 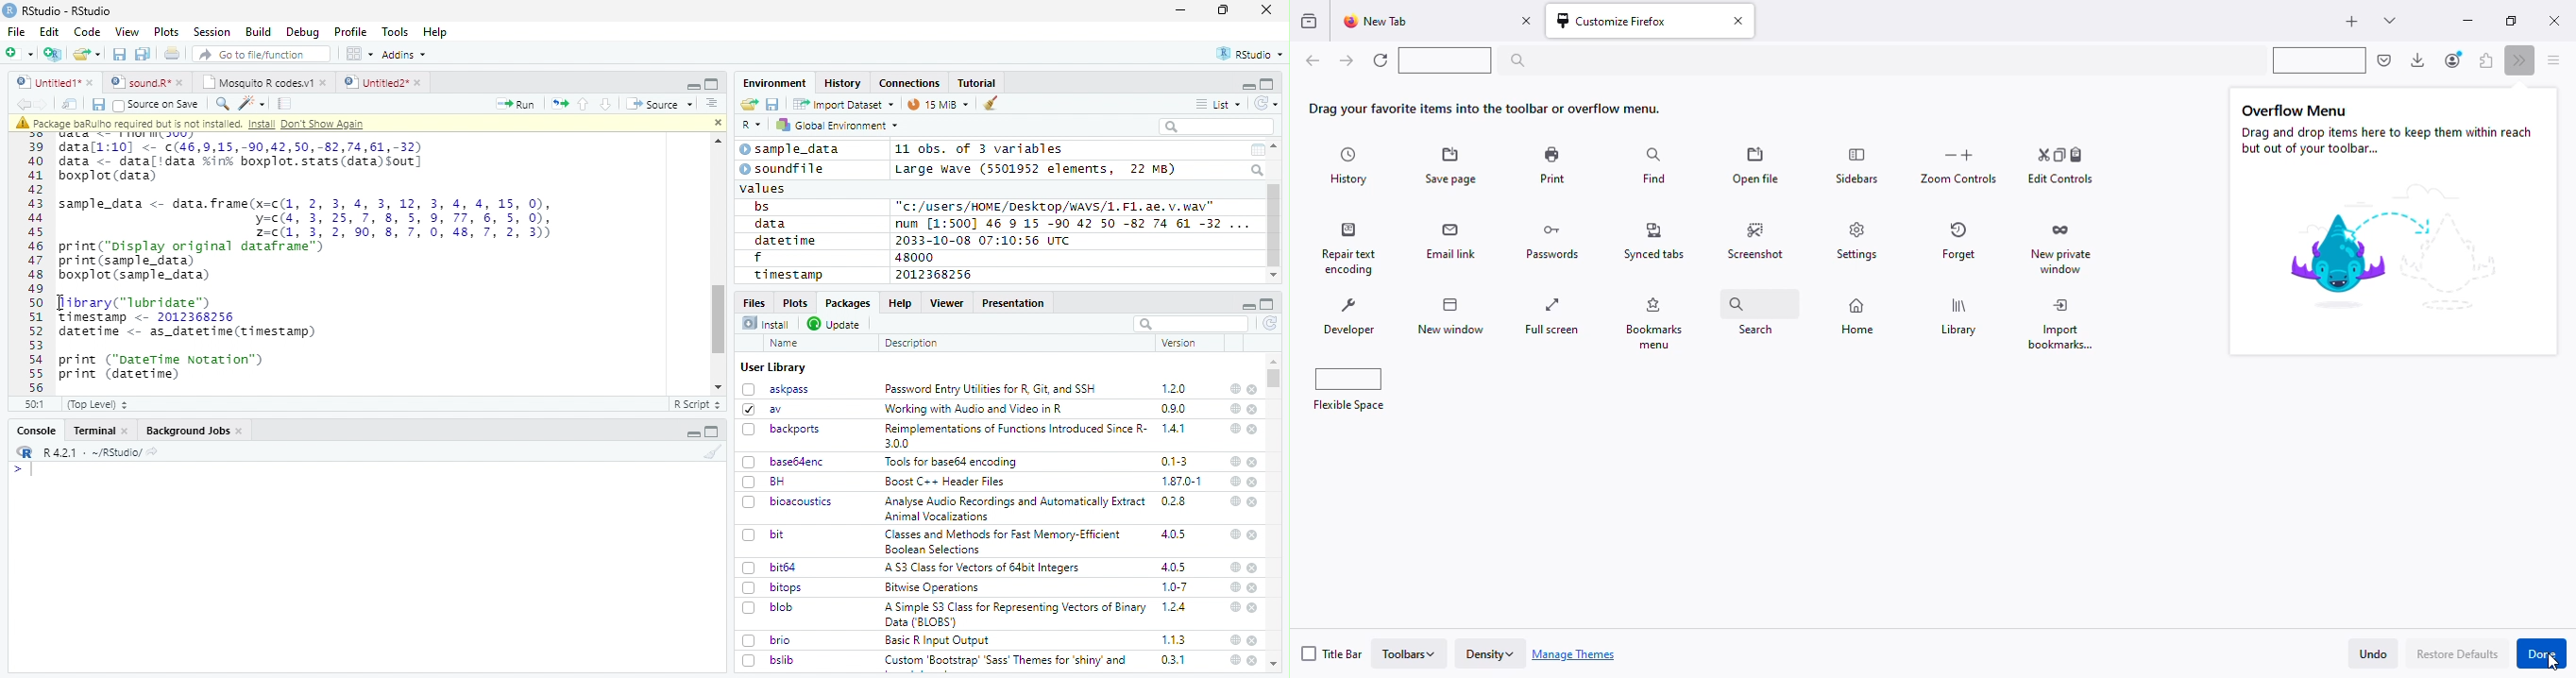 What do you see at coordinates (285, 104) in the screenshot?
I see `Compile report` at bounding box center [285, 104].